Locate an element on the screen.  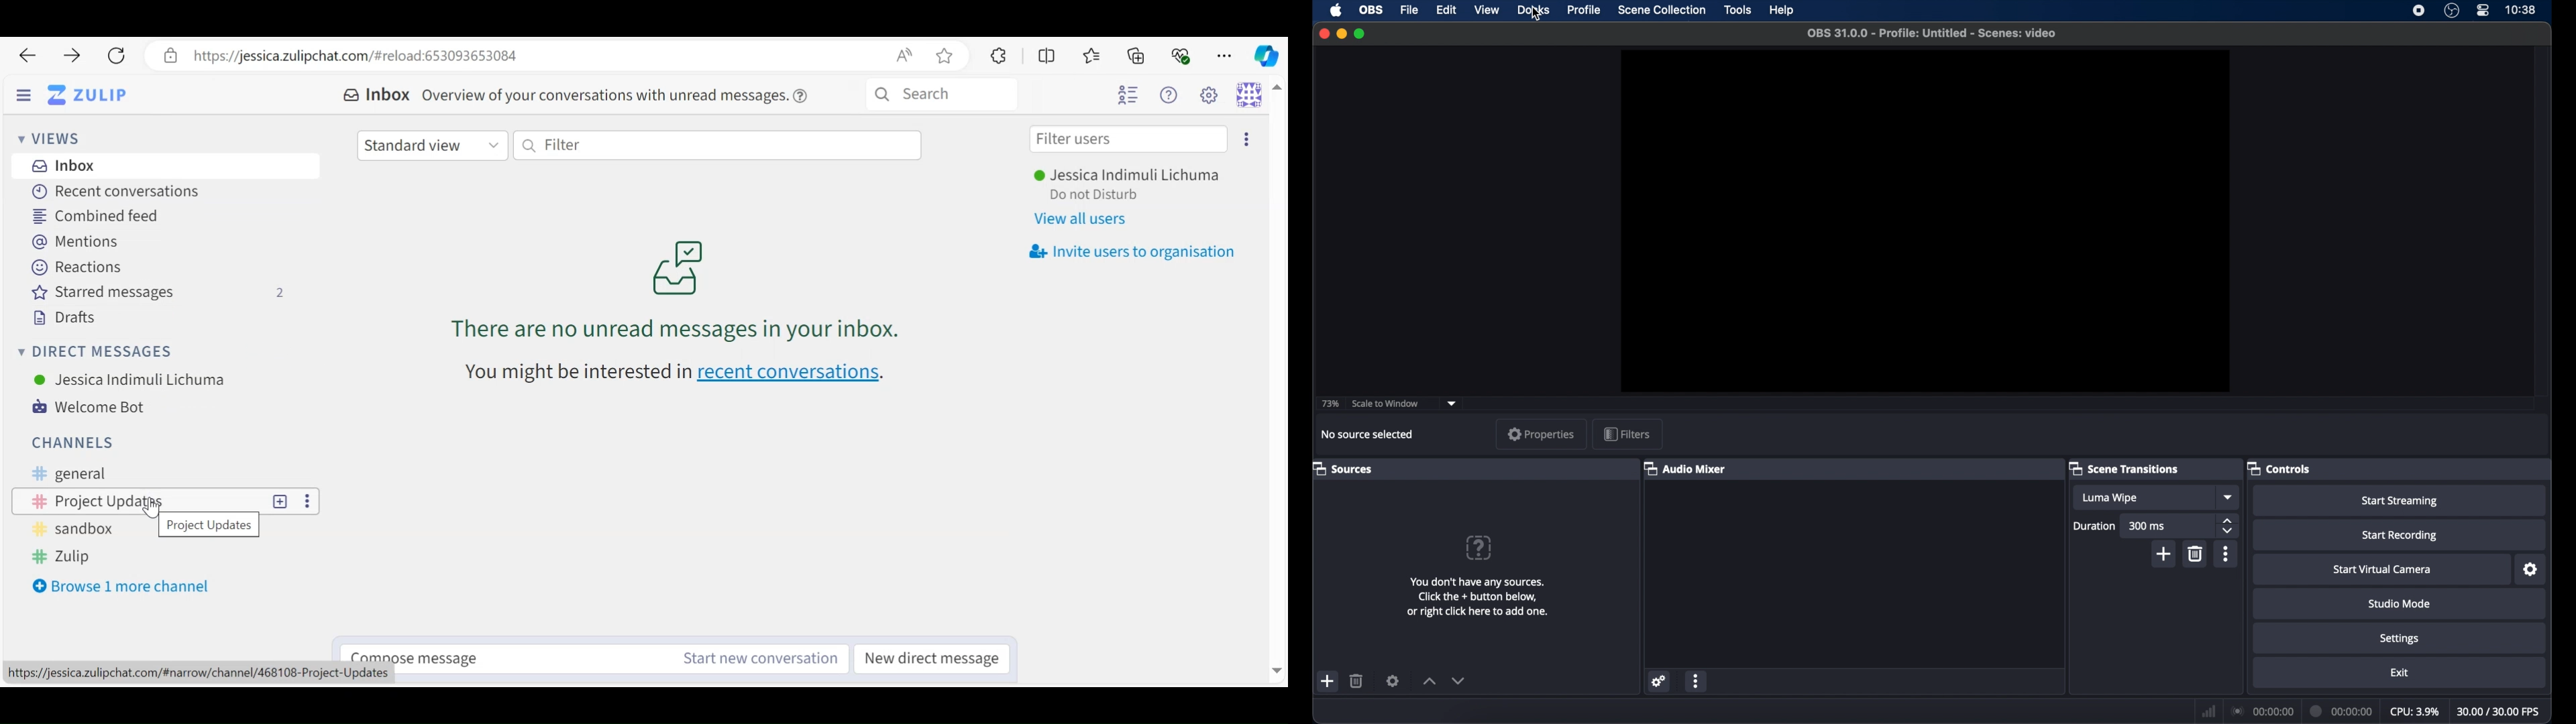
obs is located at coordinates (1370, 10).